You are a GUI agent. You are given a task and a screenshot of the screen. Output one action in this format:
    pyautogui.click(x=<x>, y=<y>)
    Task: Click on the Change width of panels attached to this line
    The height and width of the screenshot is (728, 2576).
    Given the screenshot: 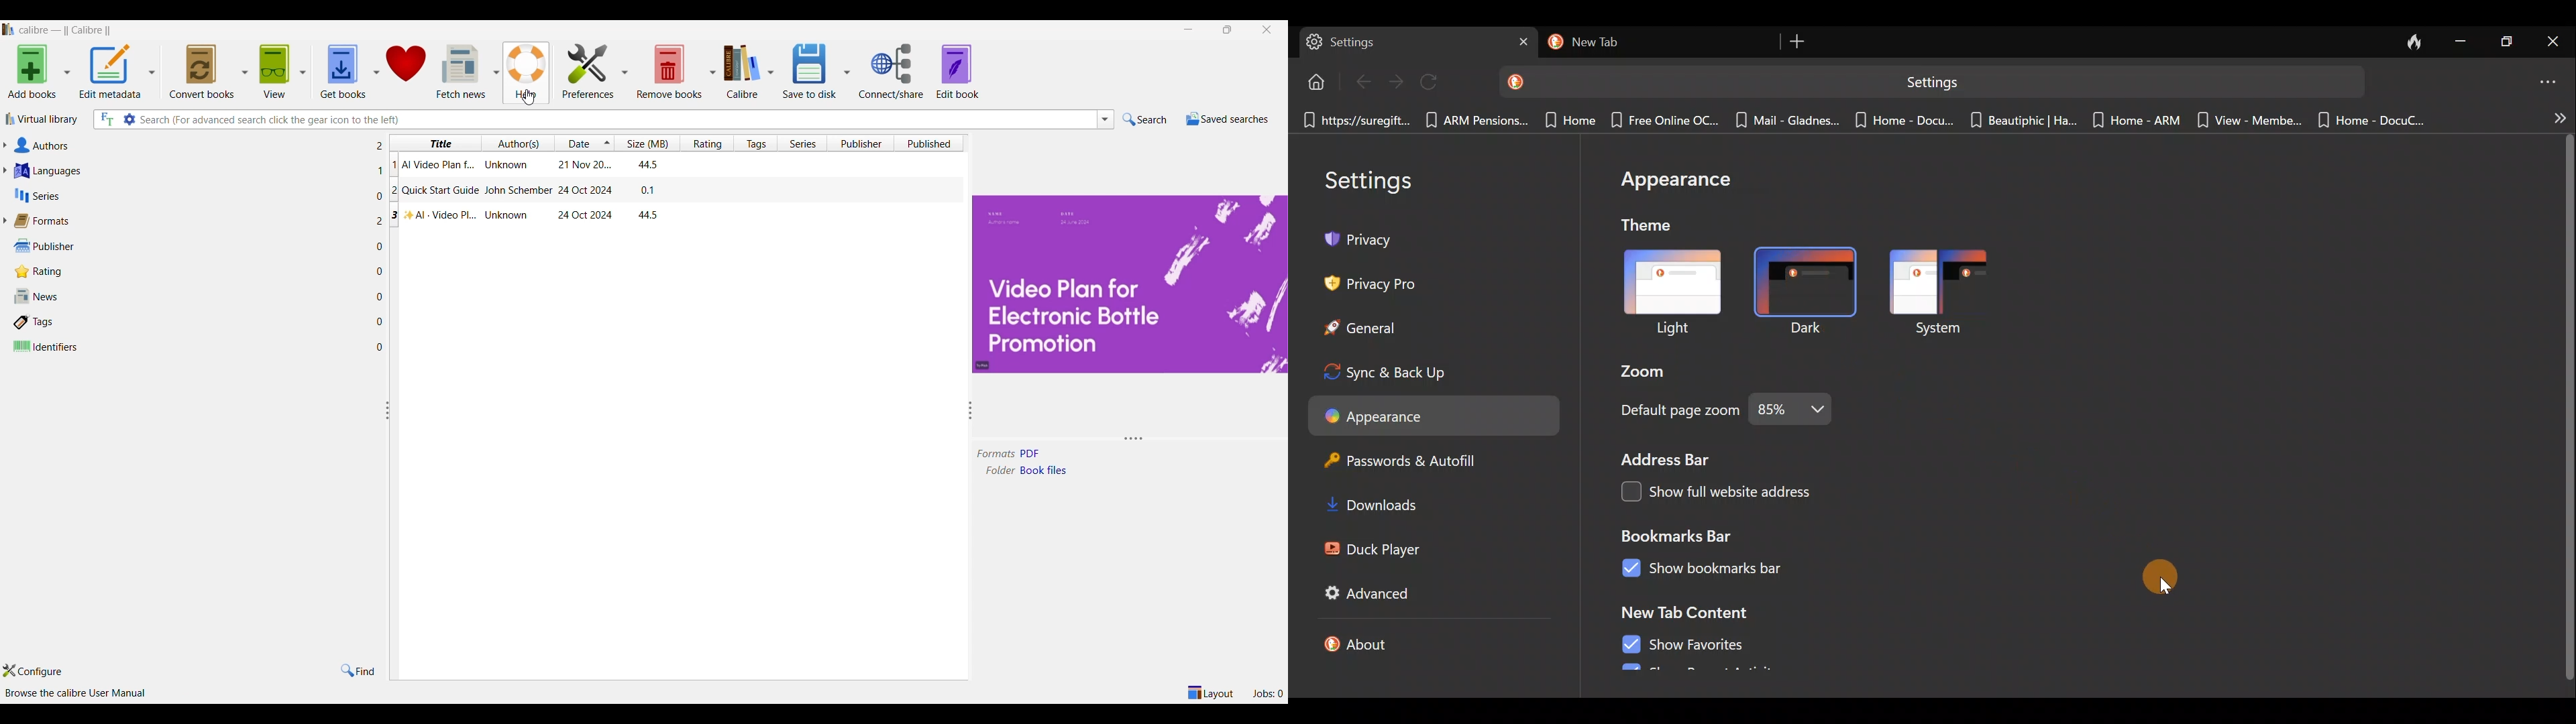 What is the action you would take?
    pyautogui.click(x=386, y=414)
    